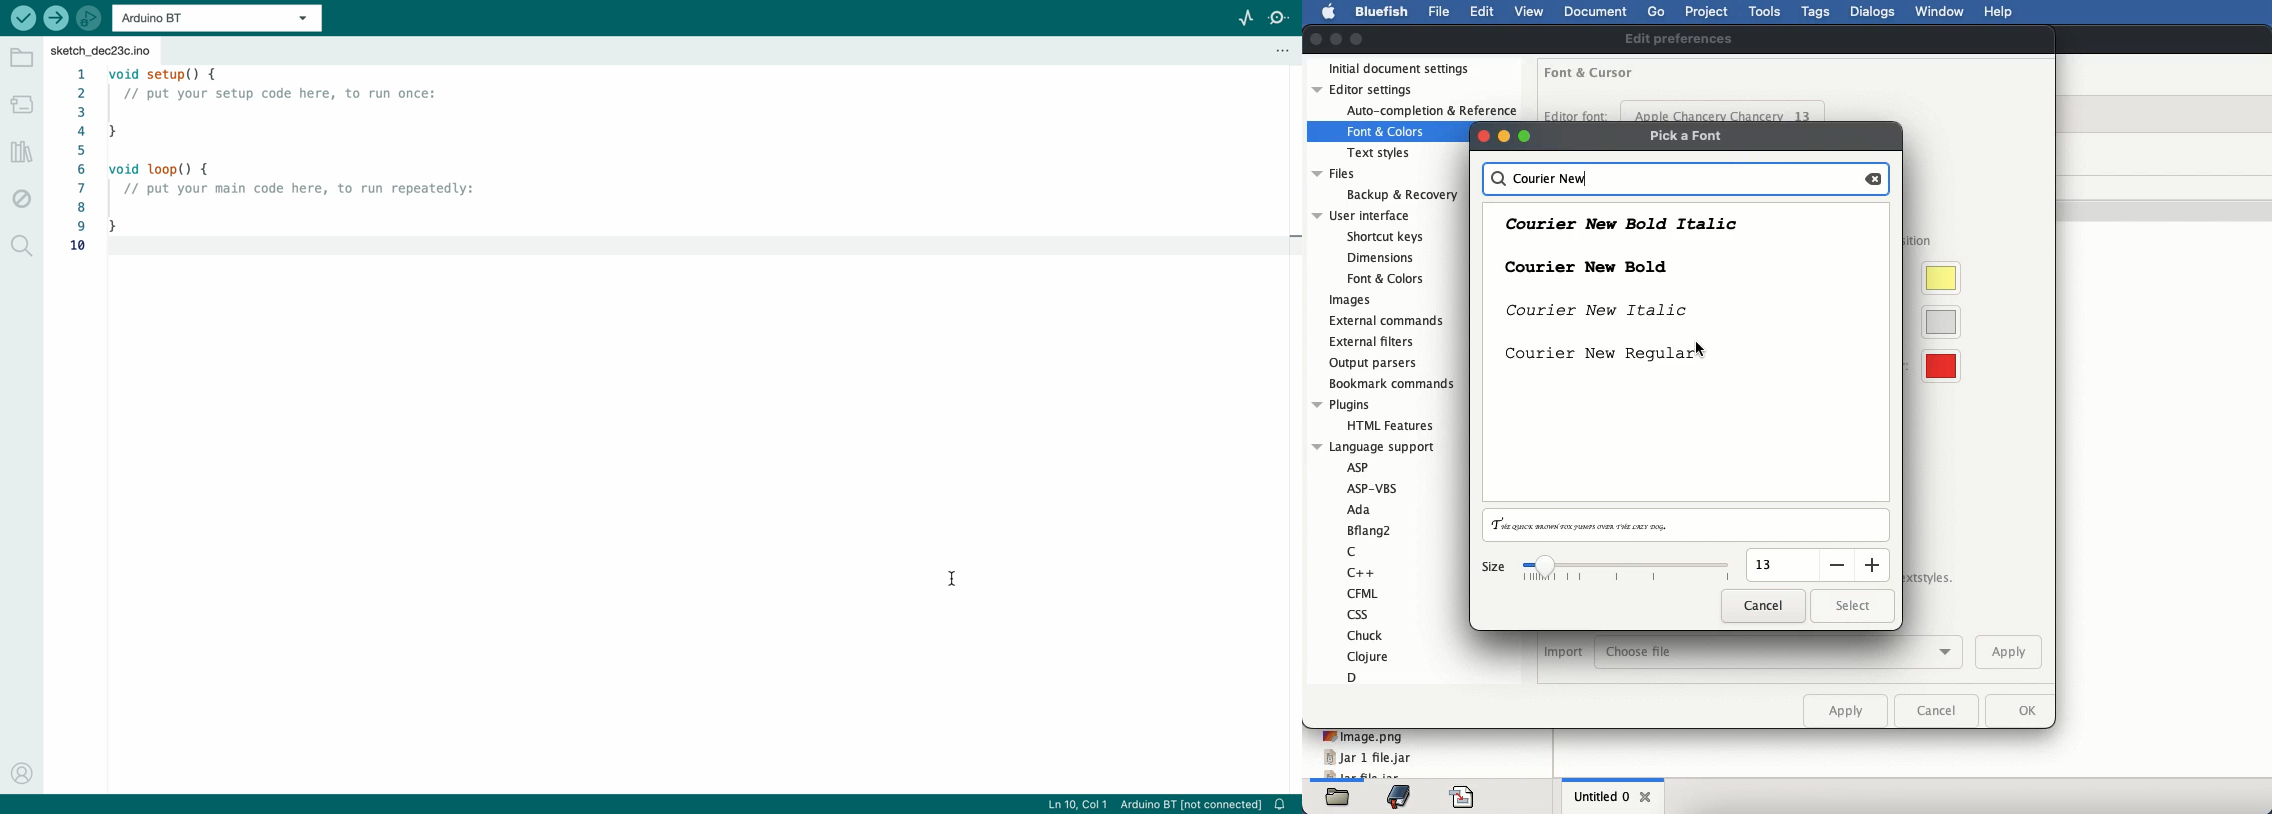 This screenshot has width=2296, height=840. What do you see at coordinates (1398, 796) in the screenshot?
I see `bookmark` at bounding box center [1398, 796].